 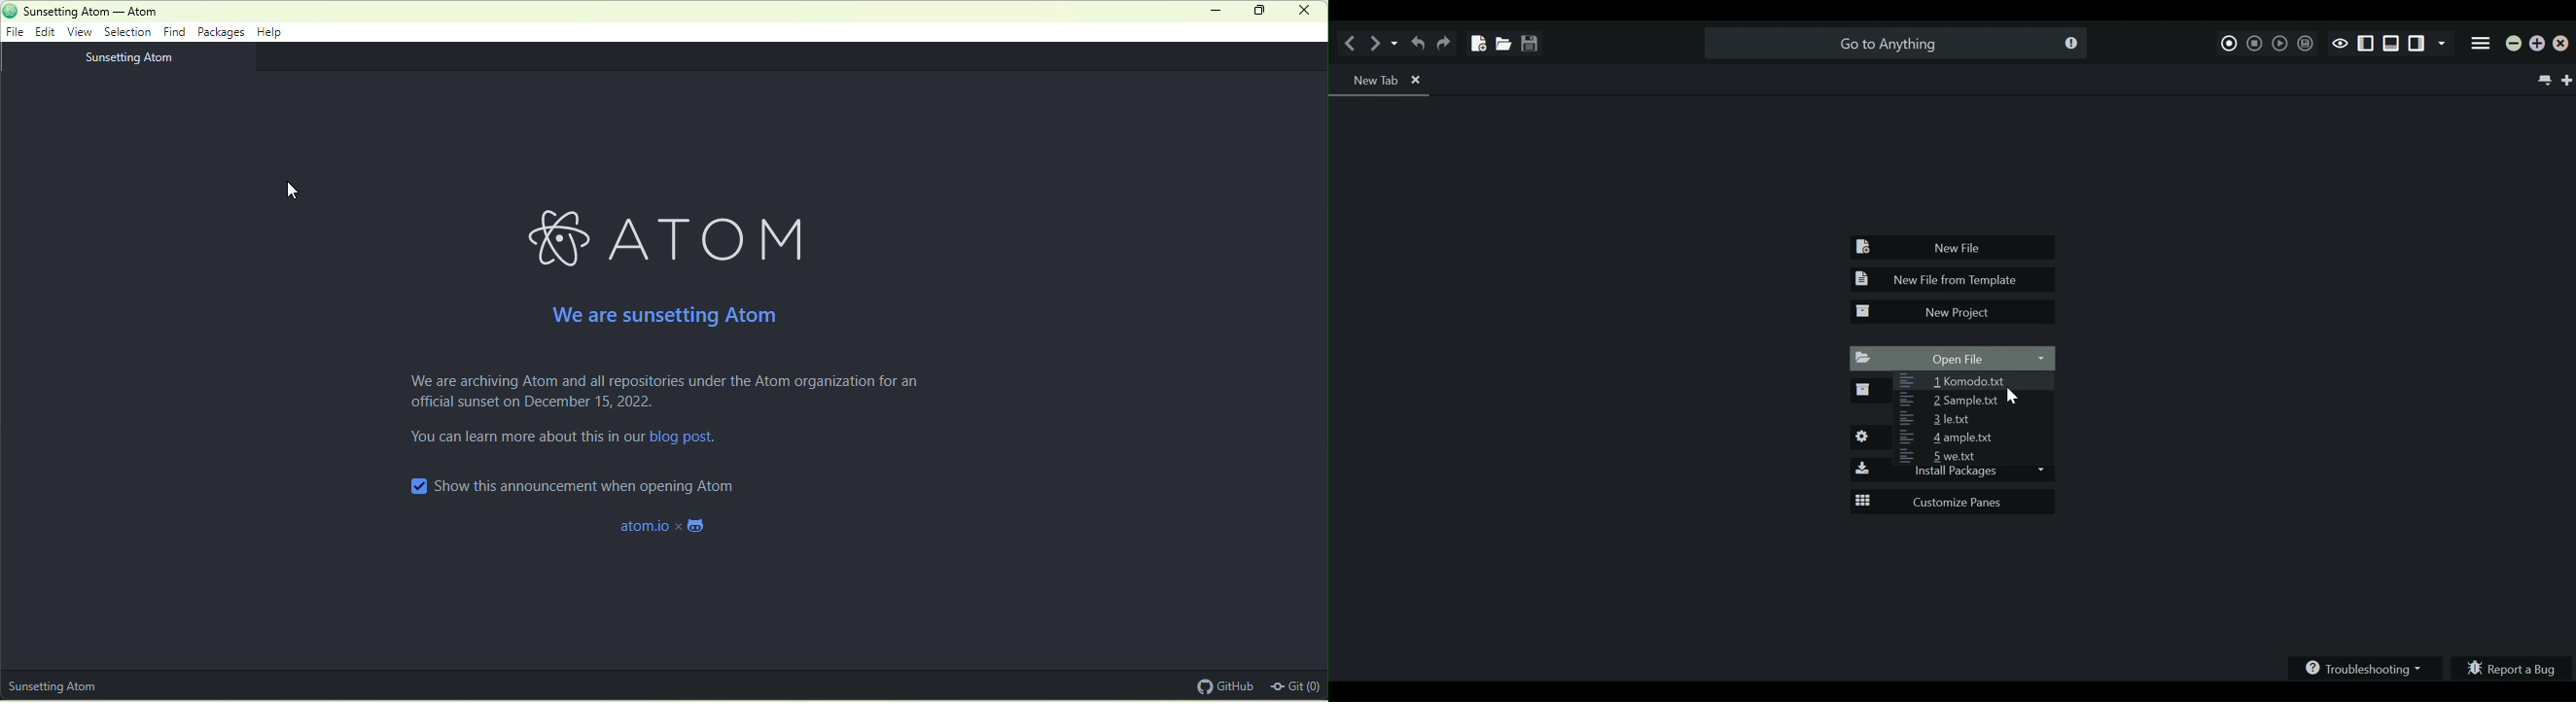 What do you see at coordinates (1974, 419) in the screenshot?
I see `Open Files Options` at bounding box center [1974, 419].